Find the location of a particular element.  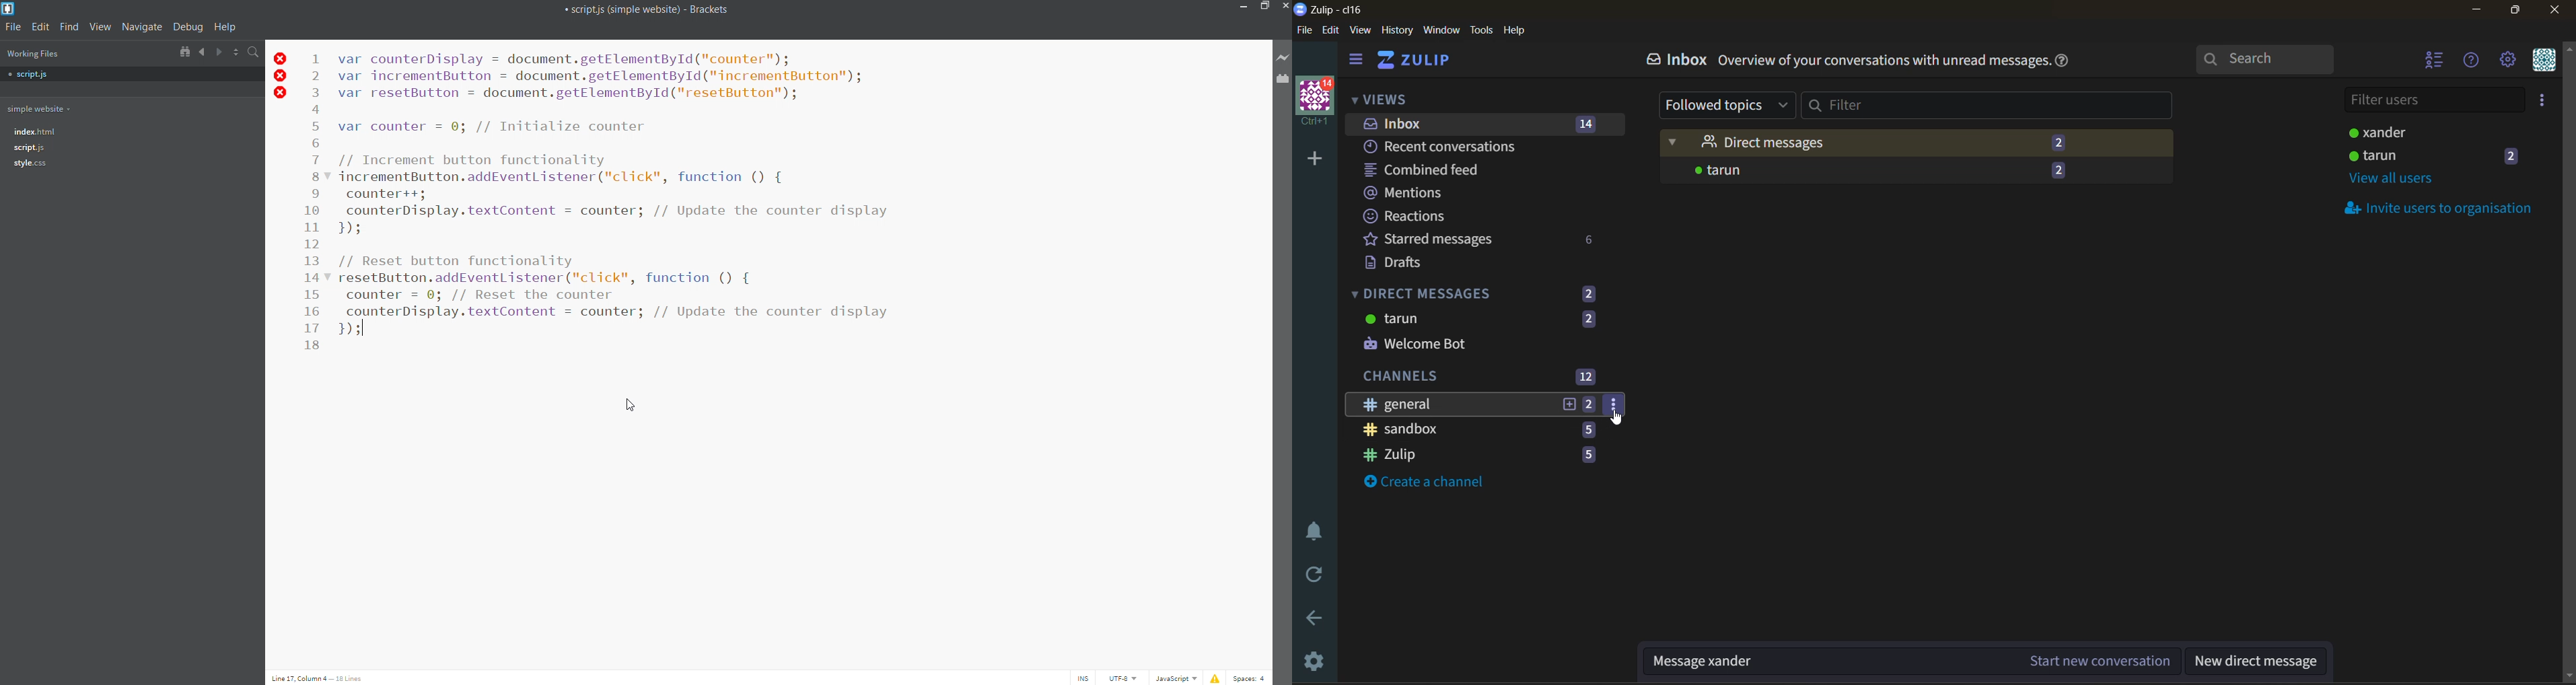

ZULIP (home) is located at coordinates (1414, 62).